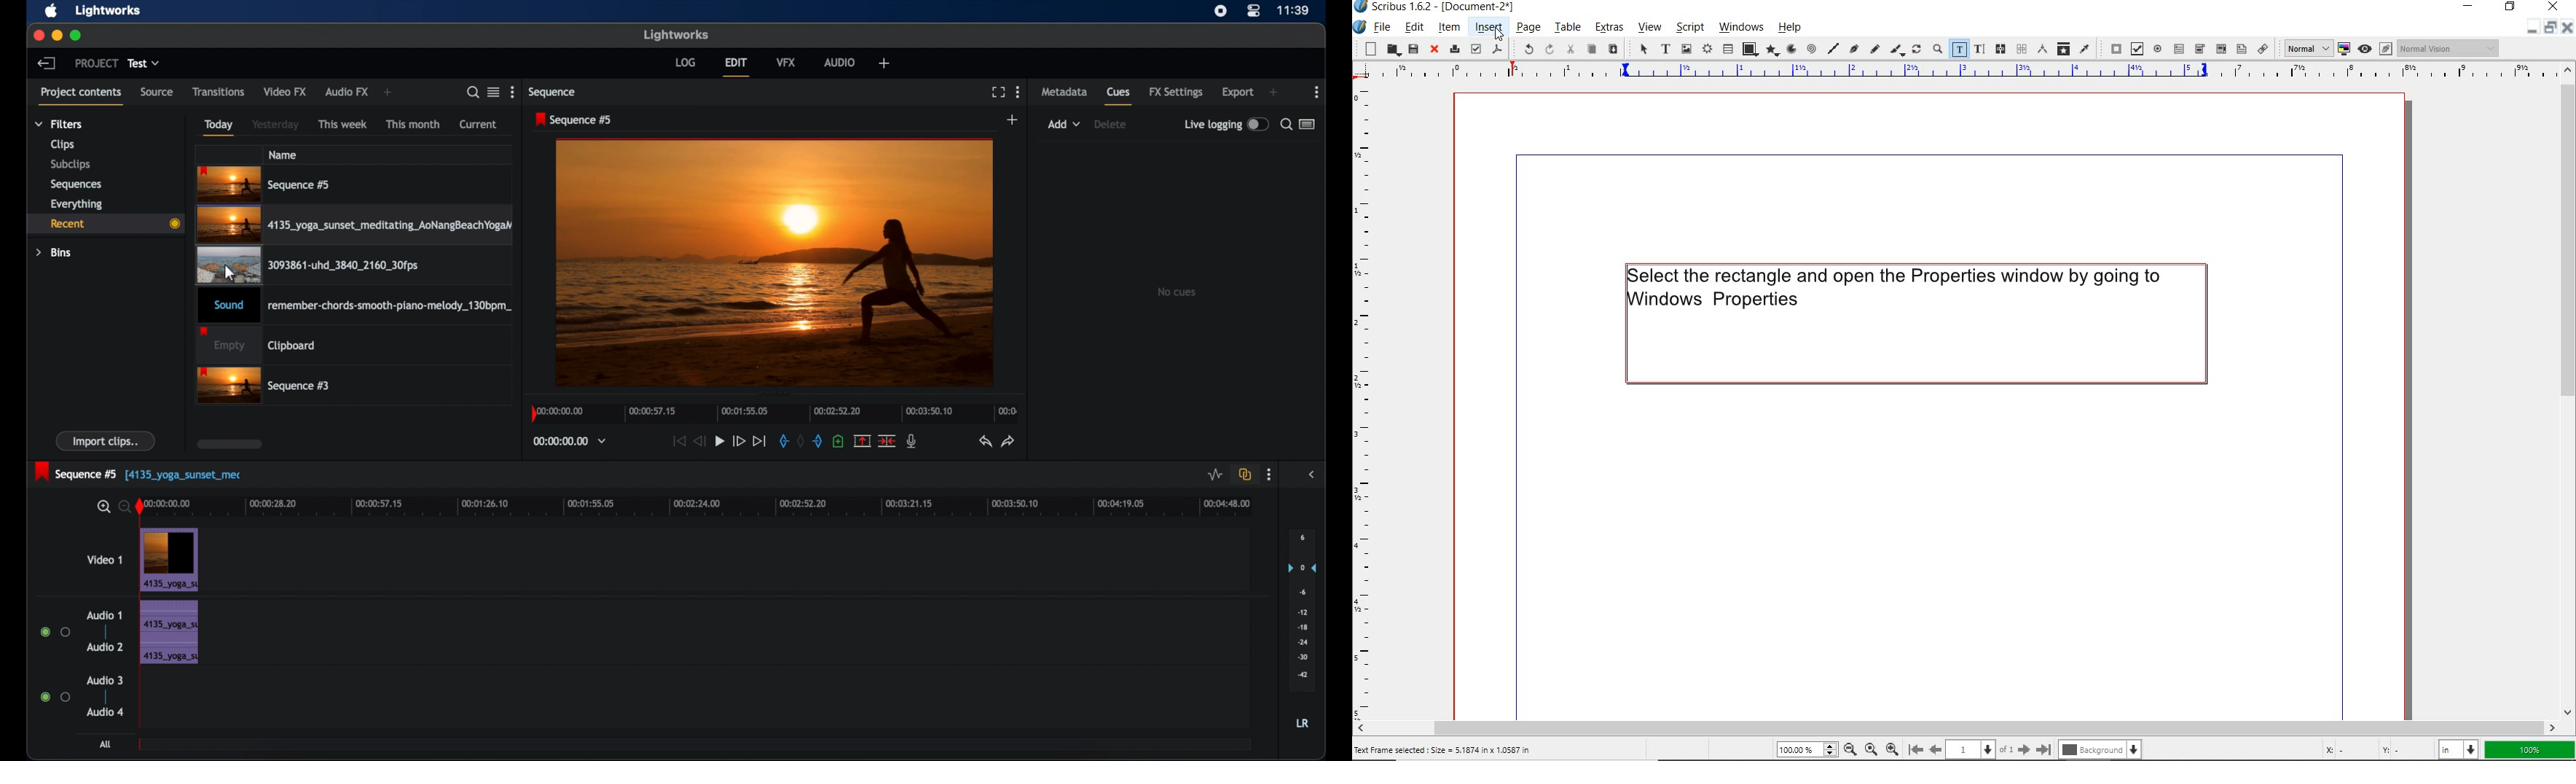 The height and width of the screenshot is (784, 2576). Describe the element at coordinates (1791, 49) in the screenshot. I see `arc` at that location.